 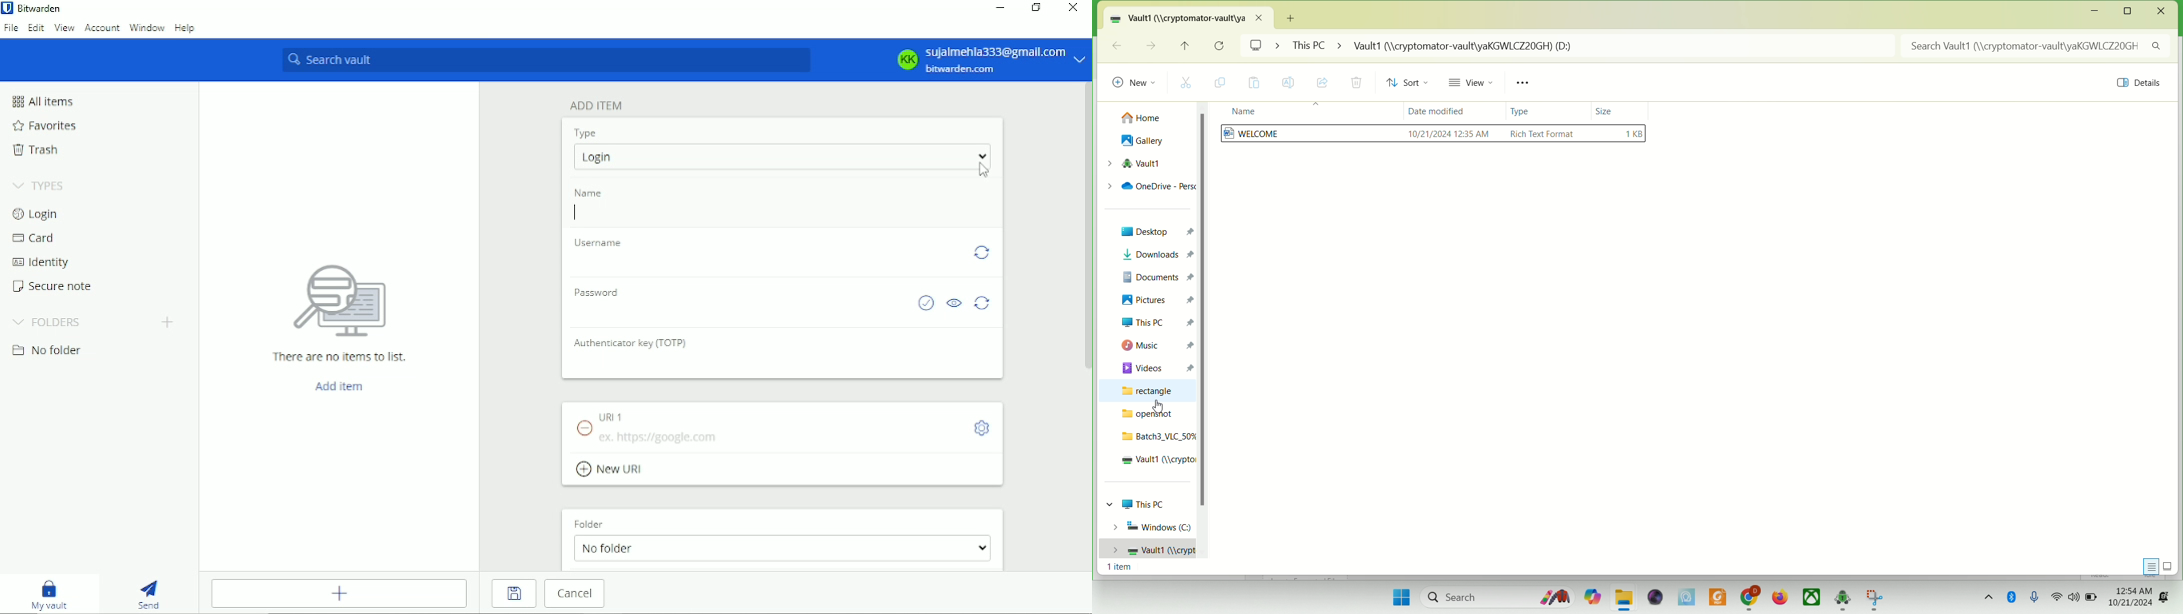 What do you see at coordinates (785, 550) in the screenshot?
I see `No folder` at bounding box center [785, 550].